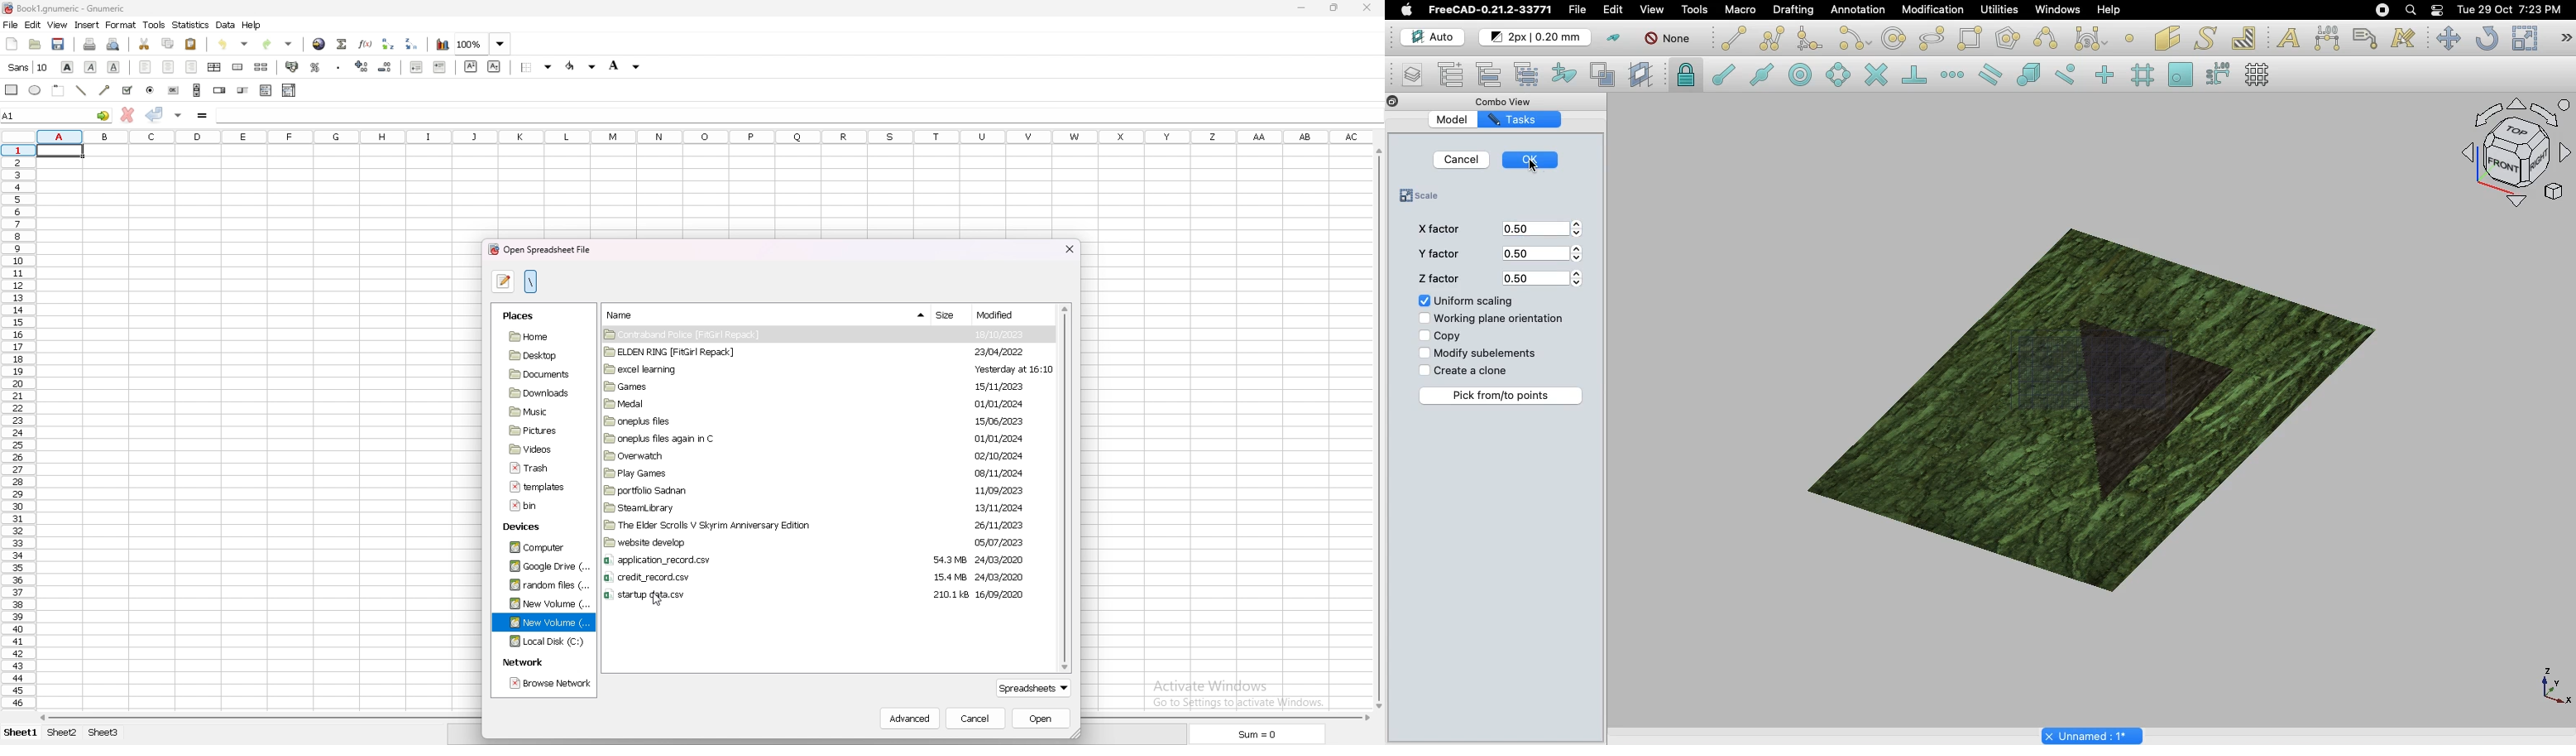  Describe the element at coordinates (1254, 730) in the screenshot. I see `Sum = 0` at that location.